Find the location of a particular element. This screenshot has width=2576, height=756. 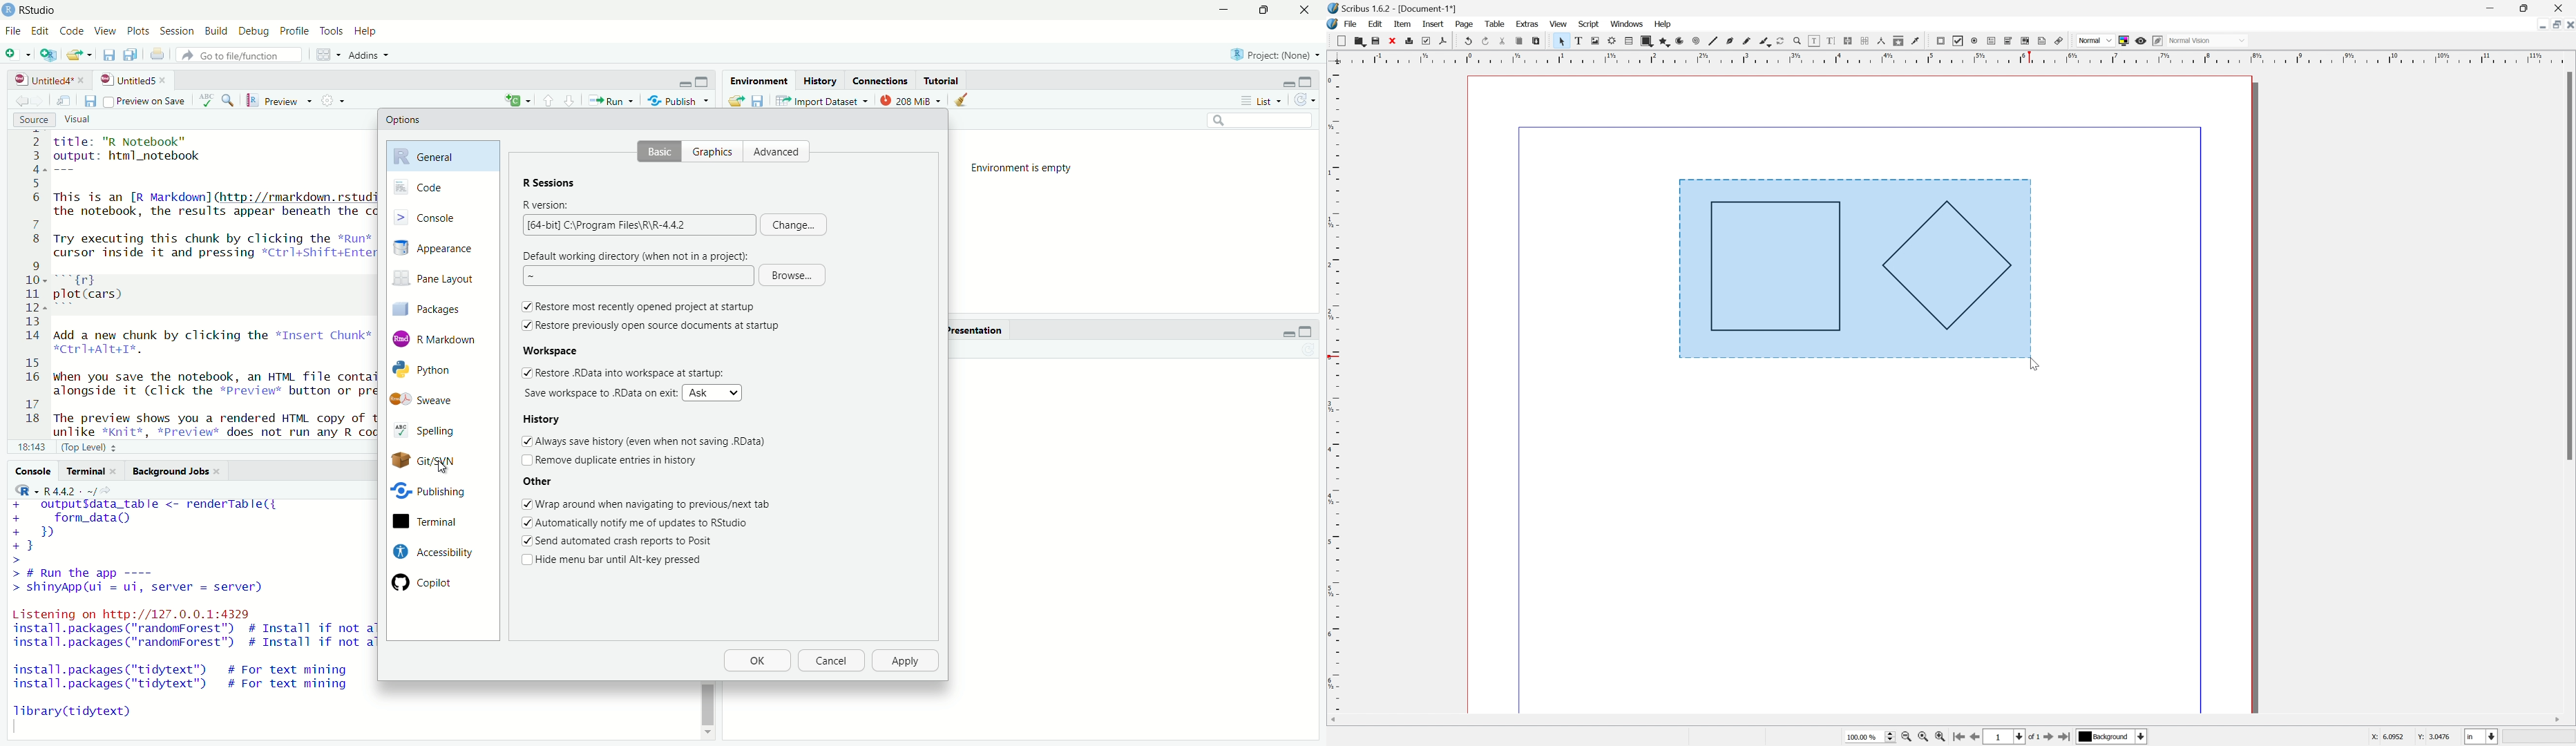

save is located at coordinates (89, 102).